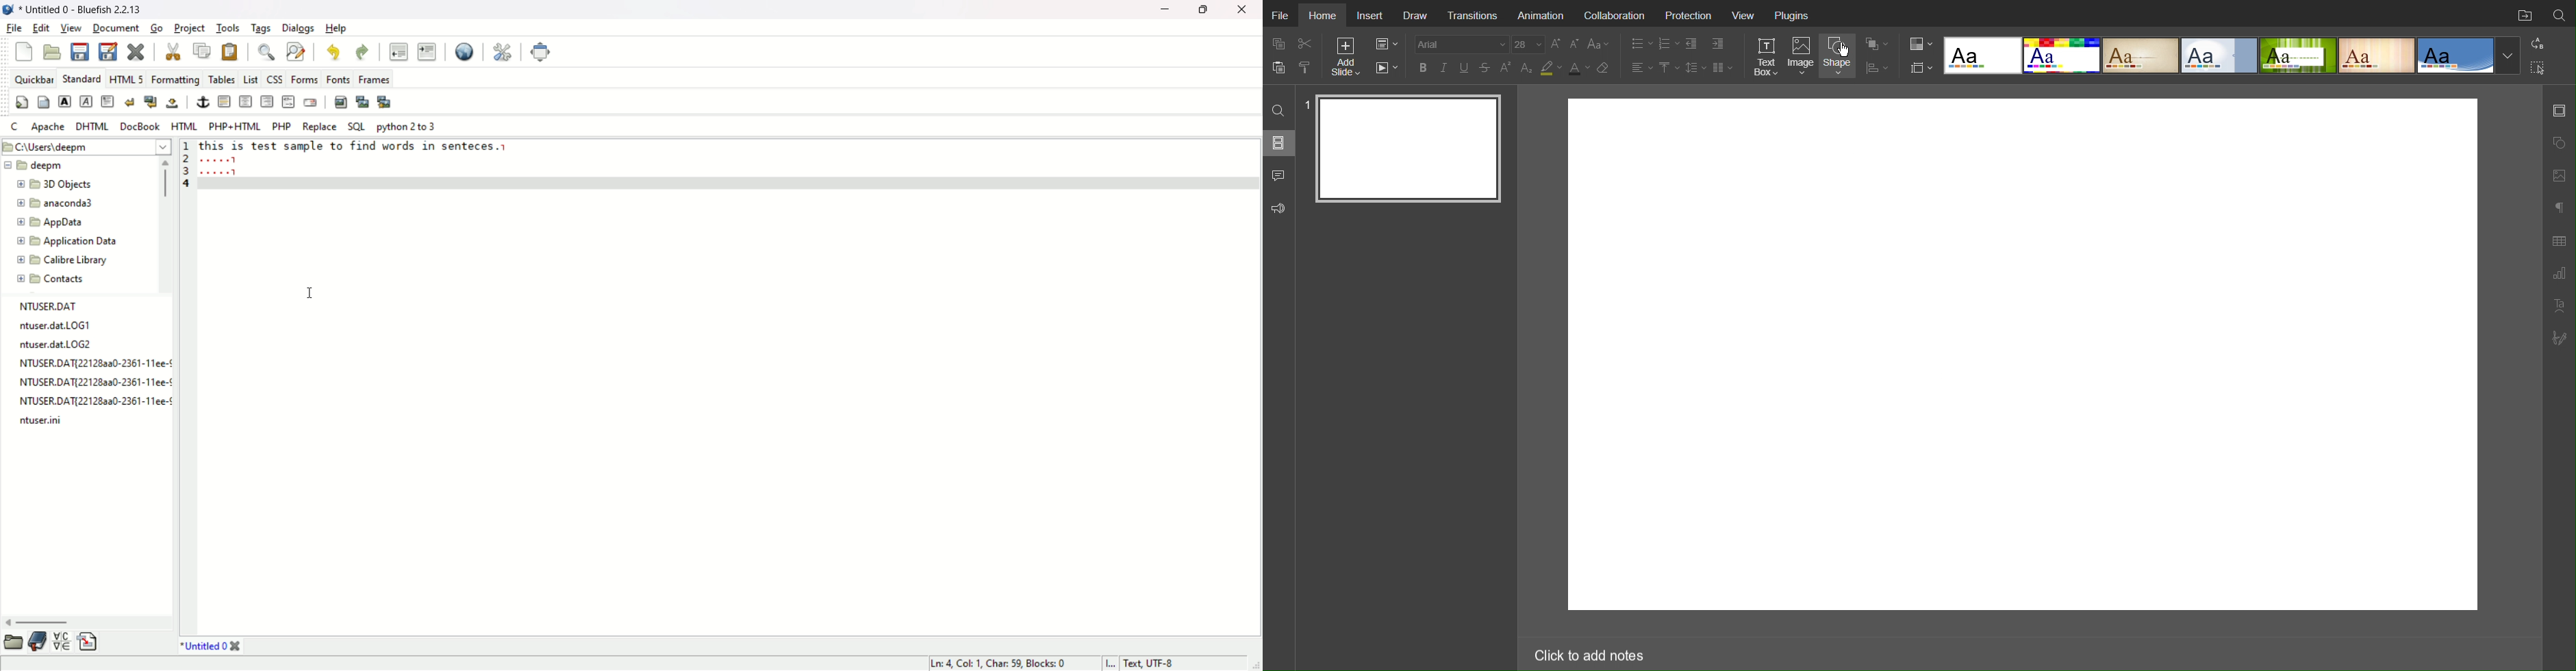 The image size is (2576, 672). I want to click on Arrangement, so click(1876, 42).